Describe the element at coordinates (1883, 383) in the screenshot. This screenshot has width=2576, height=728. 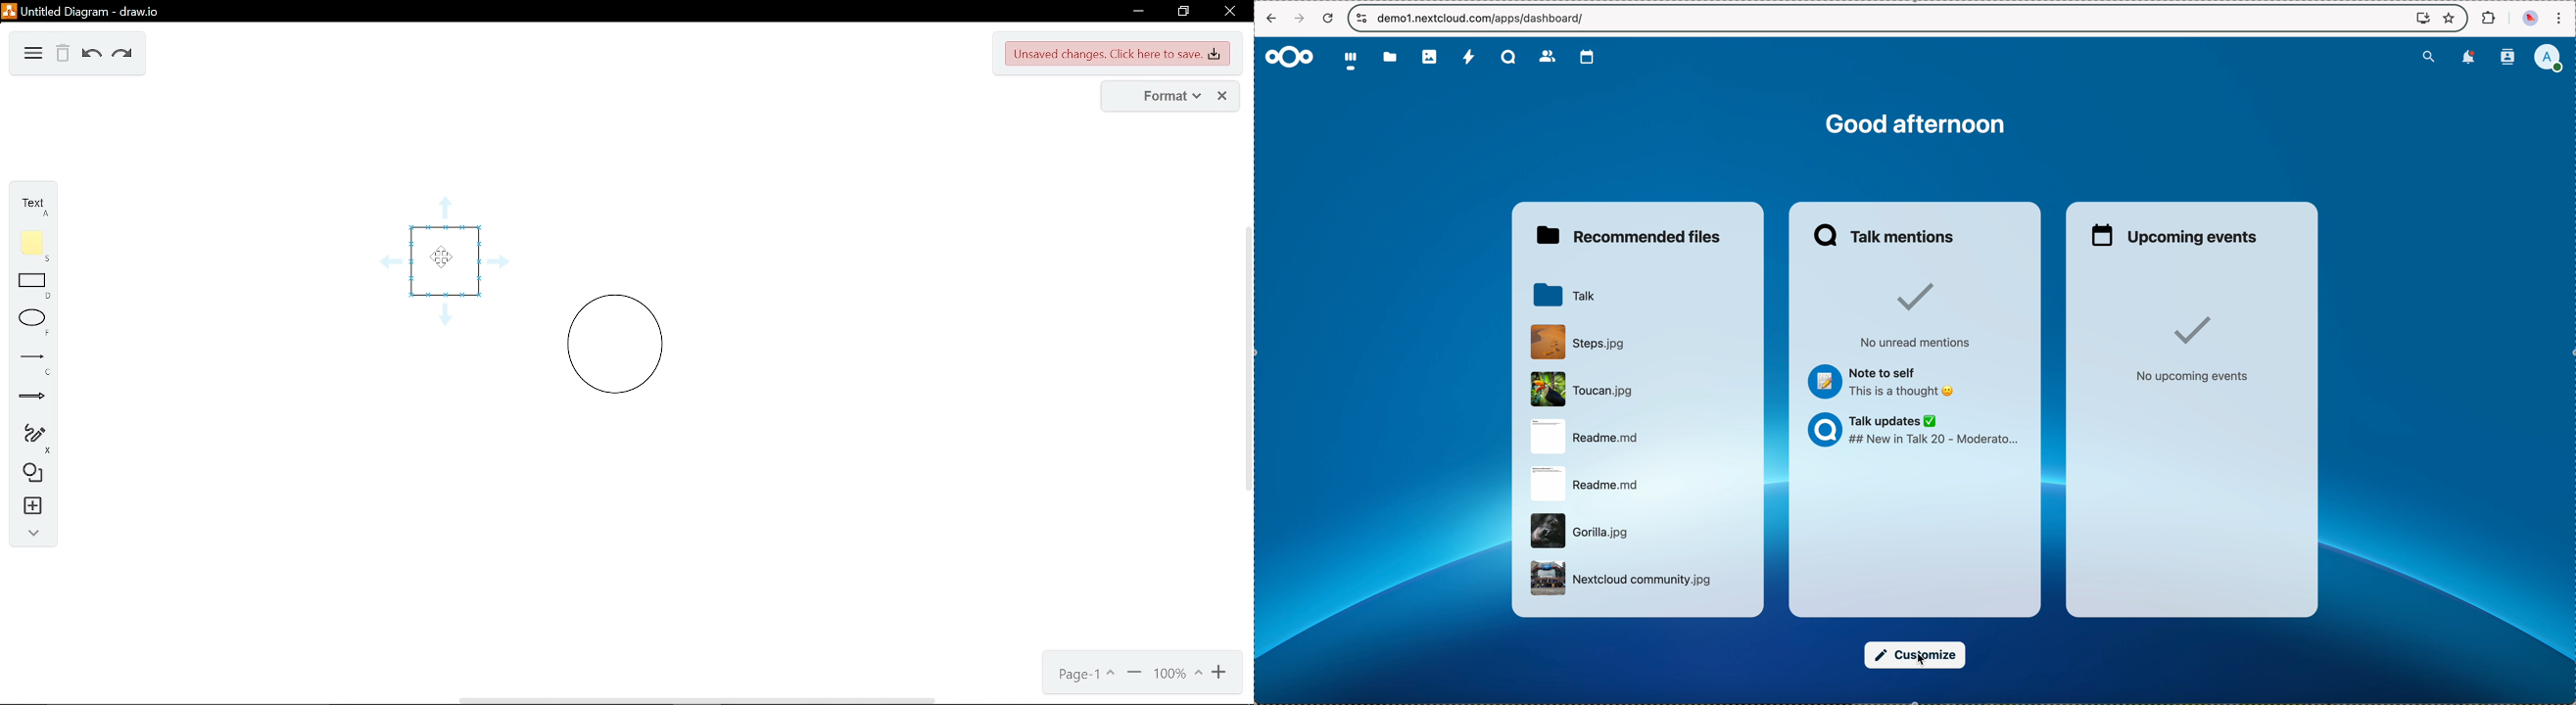
I see `note to self` at that location.